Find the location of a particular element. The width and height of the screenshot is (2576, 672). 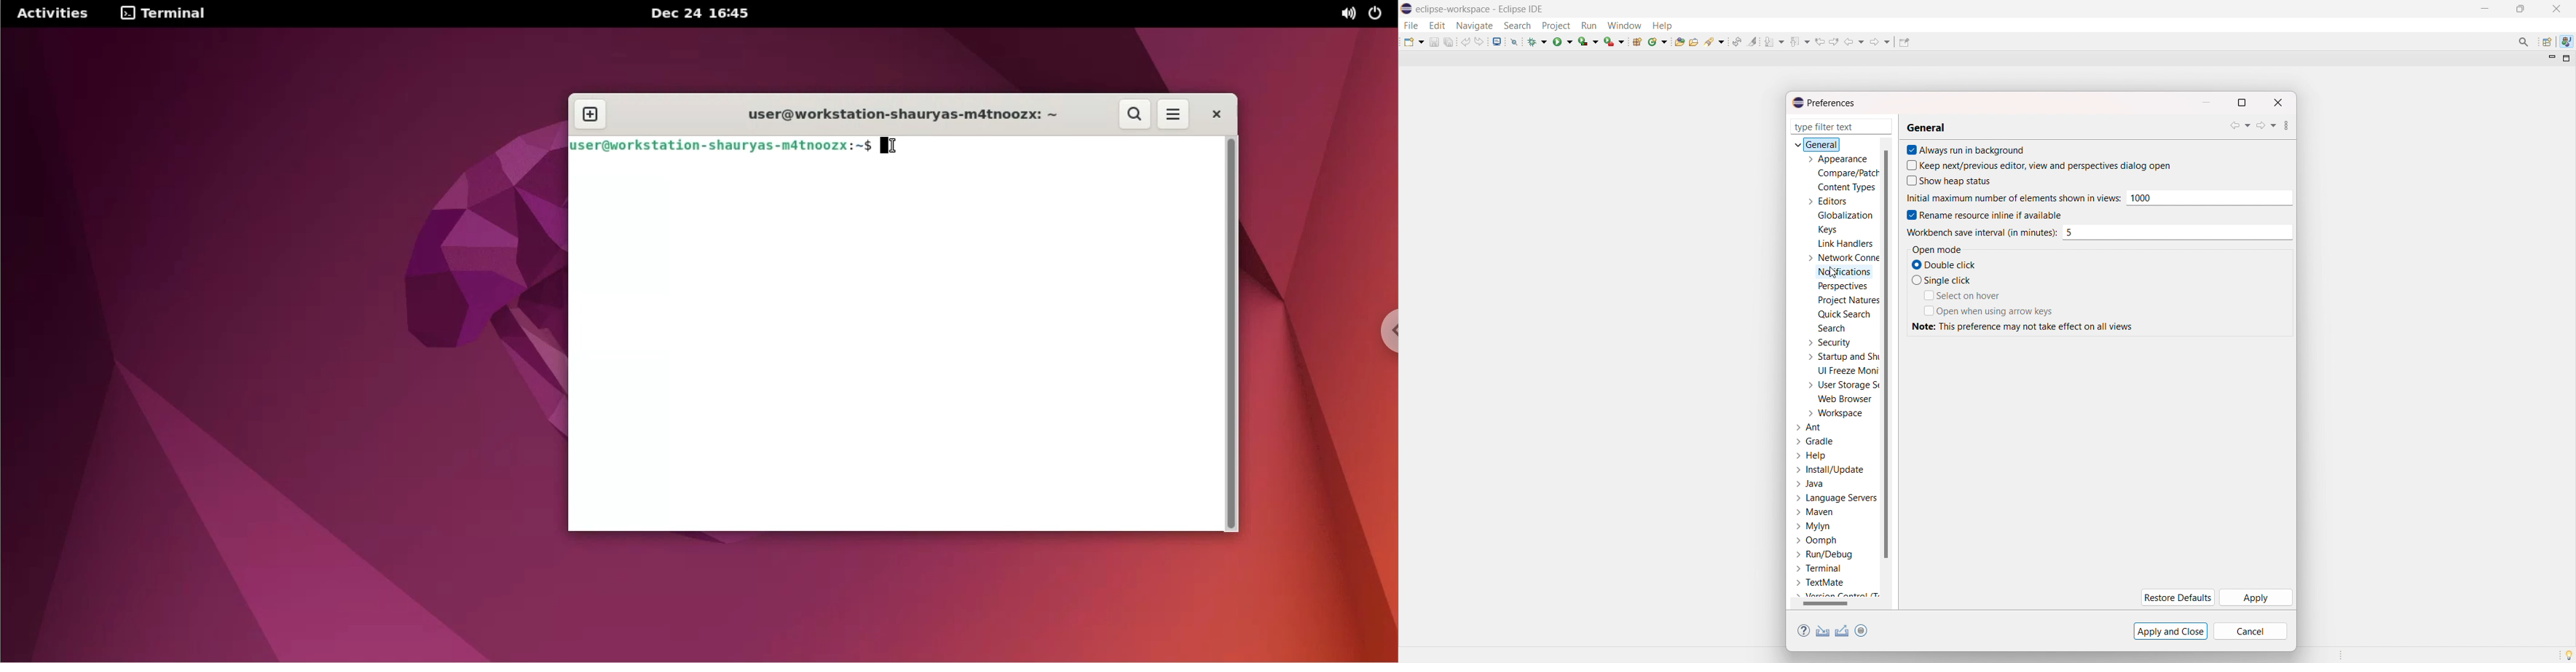

toggle ant mark occurances is located at coordinates (1752, 41).